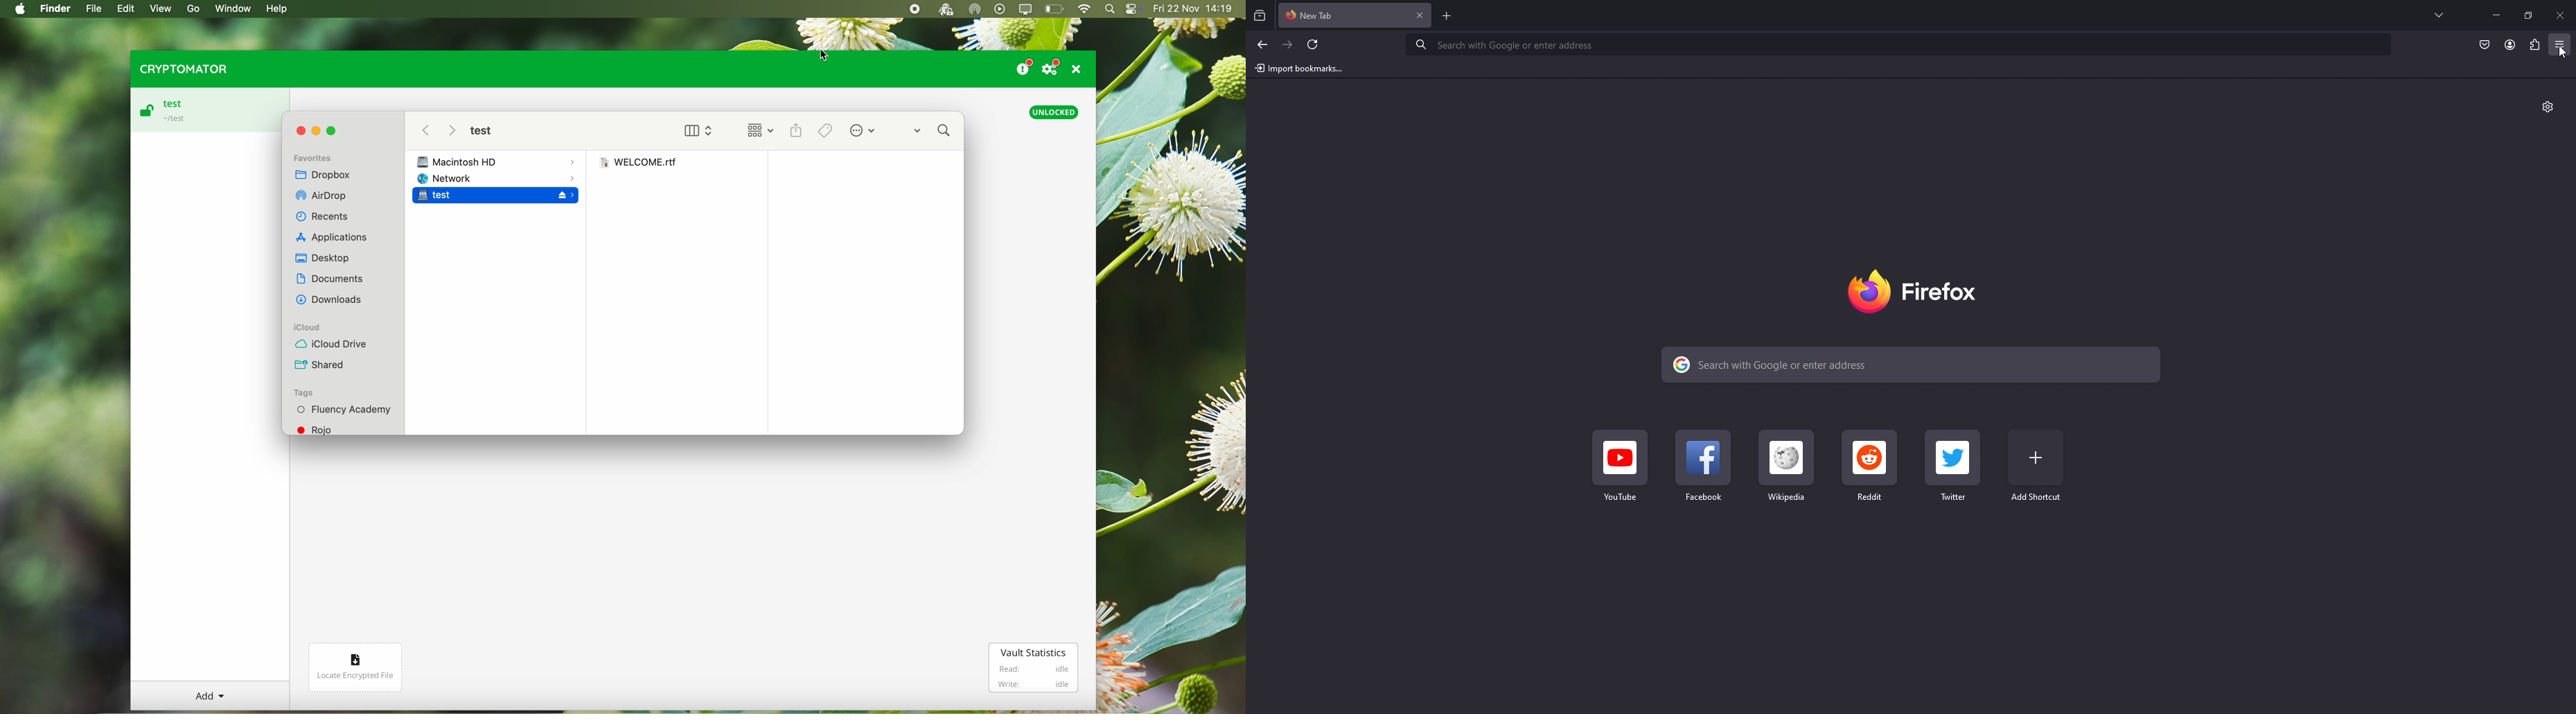  Describe the element at coordinates (209, 110) in the screenshot. I see `test vault unlocked` at that location.